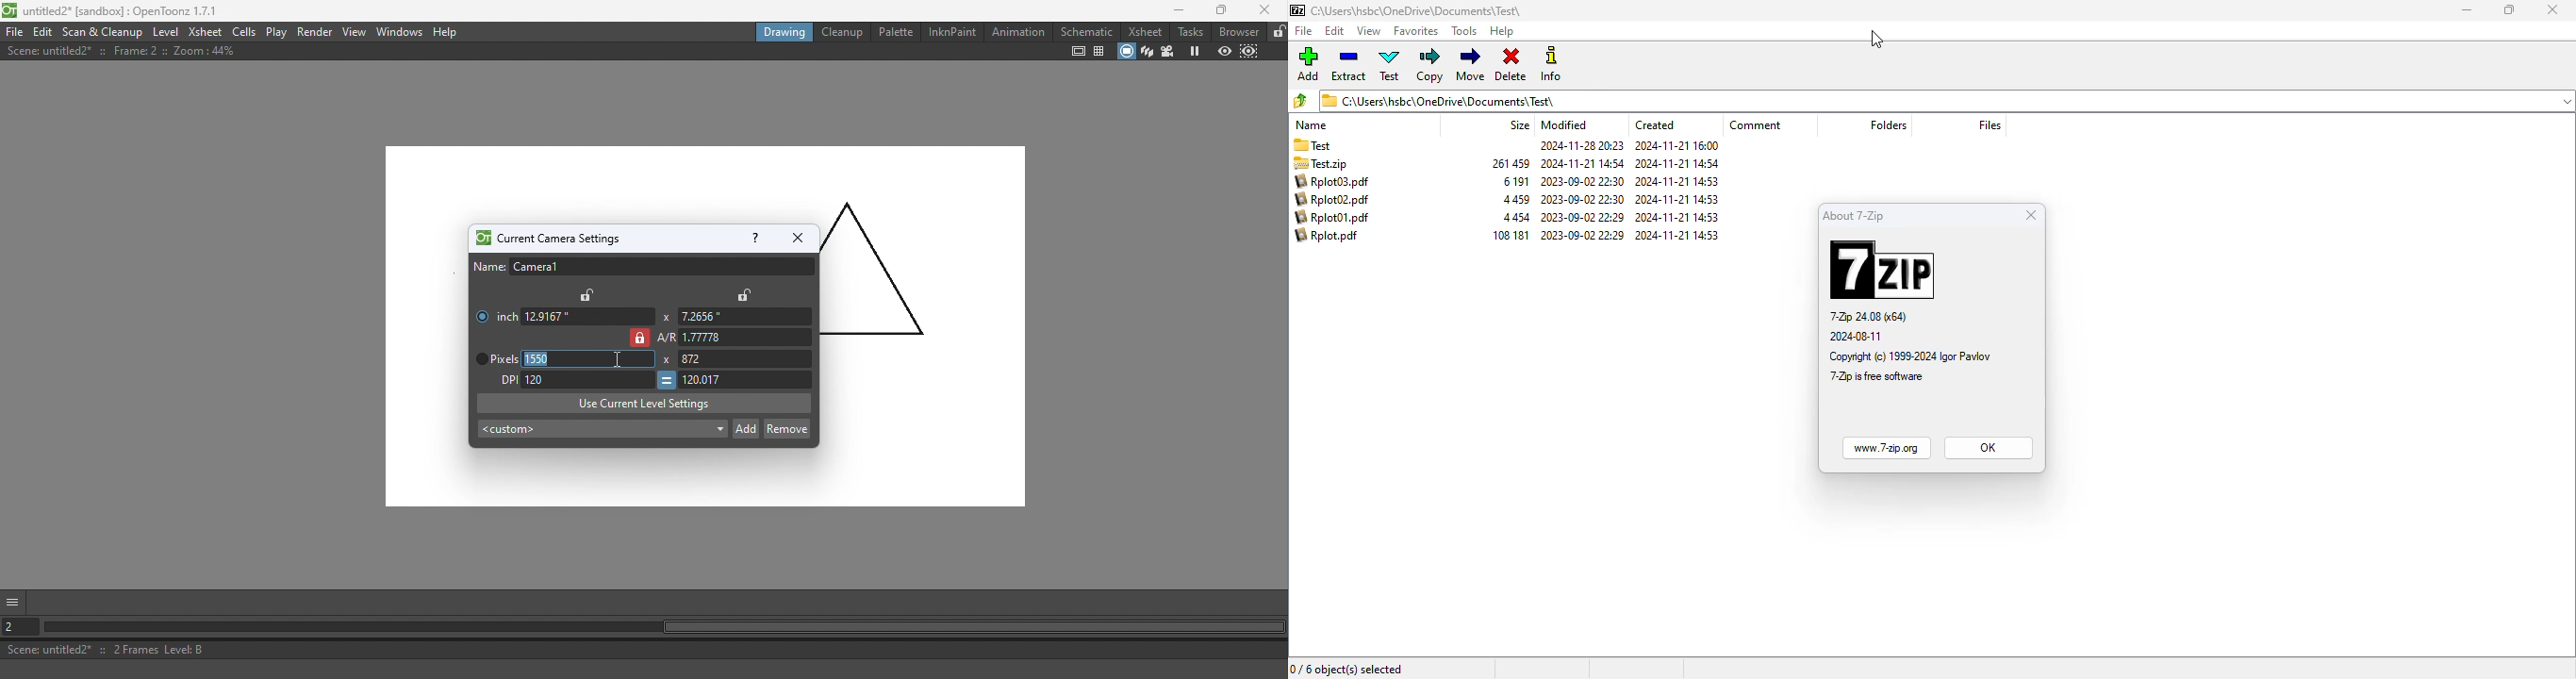  Describe the element at coordinates (953, 32) in the screenshot. I see `InknPaint` at that location.